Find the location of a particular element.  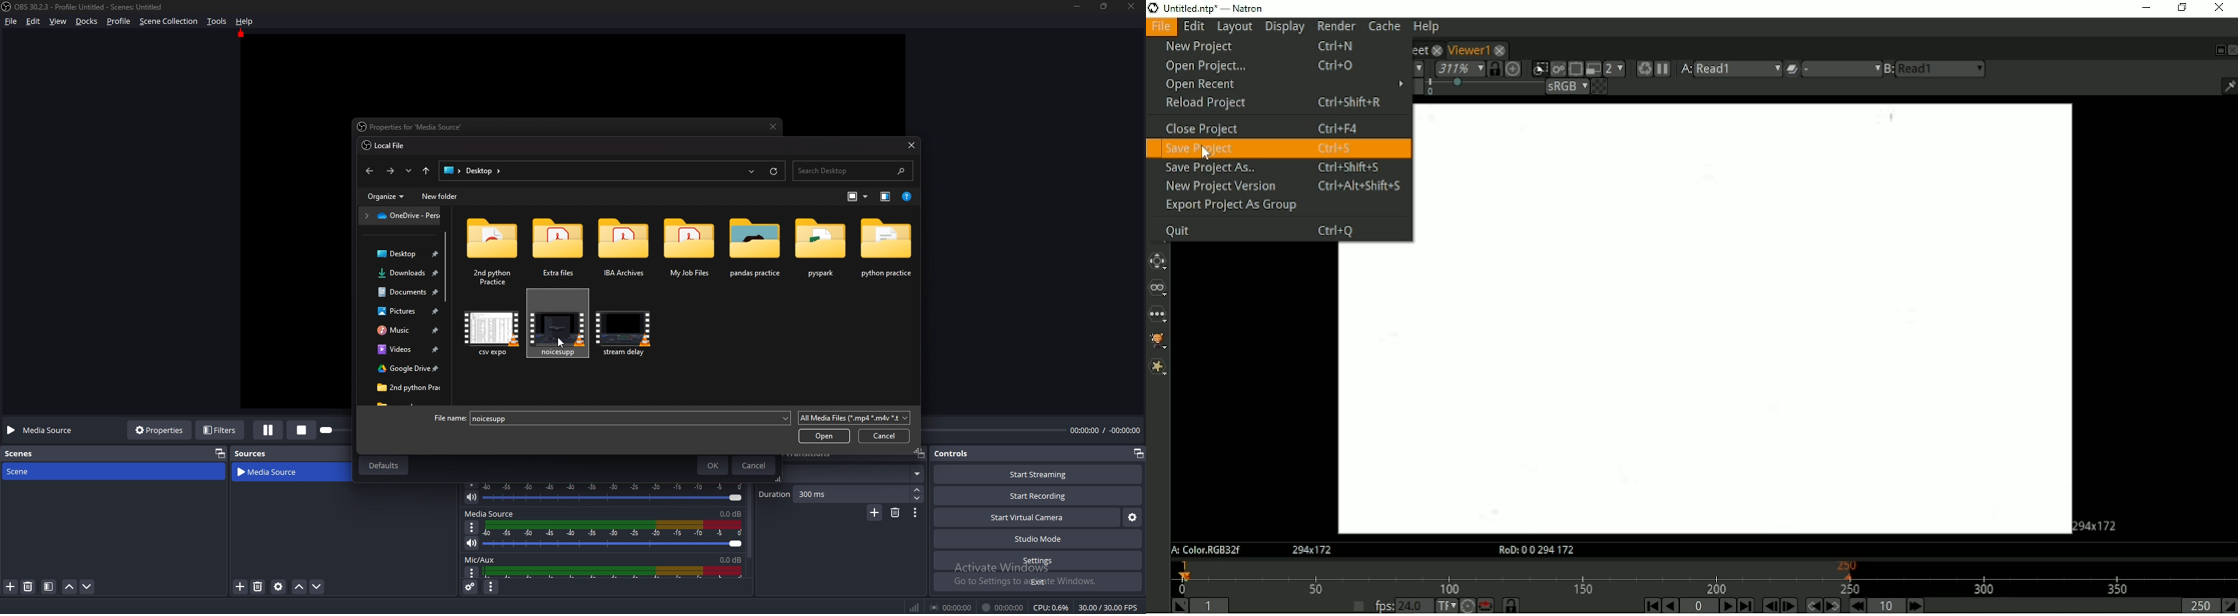

properties for 'media source' is located at coordinates (415, 128).